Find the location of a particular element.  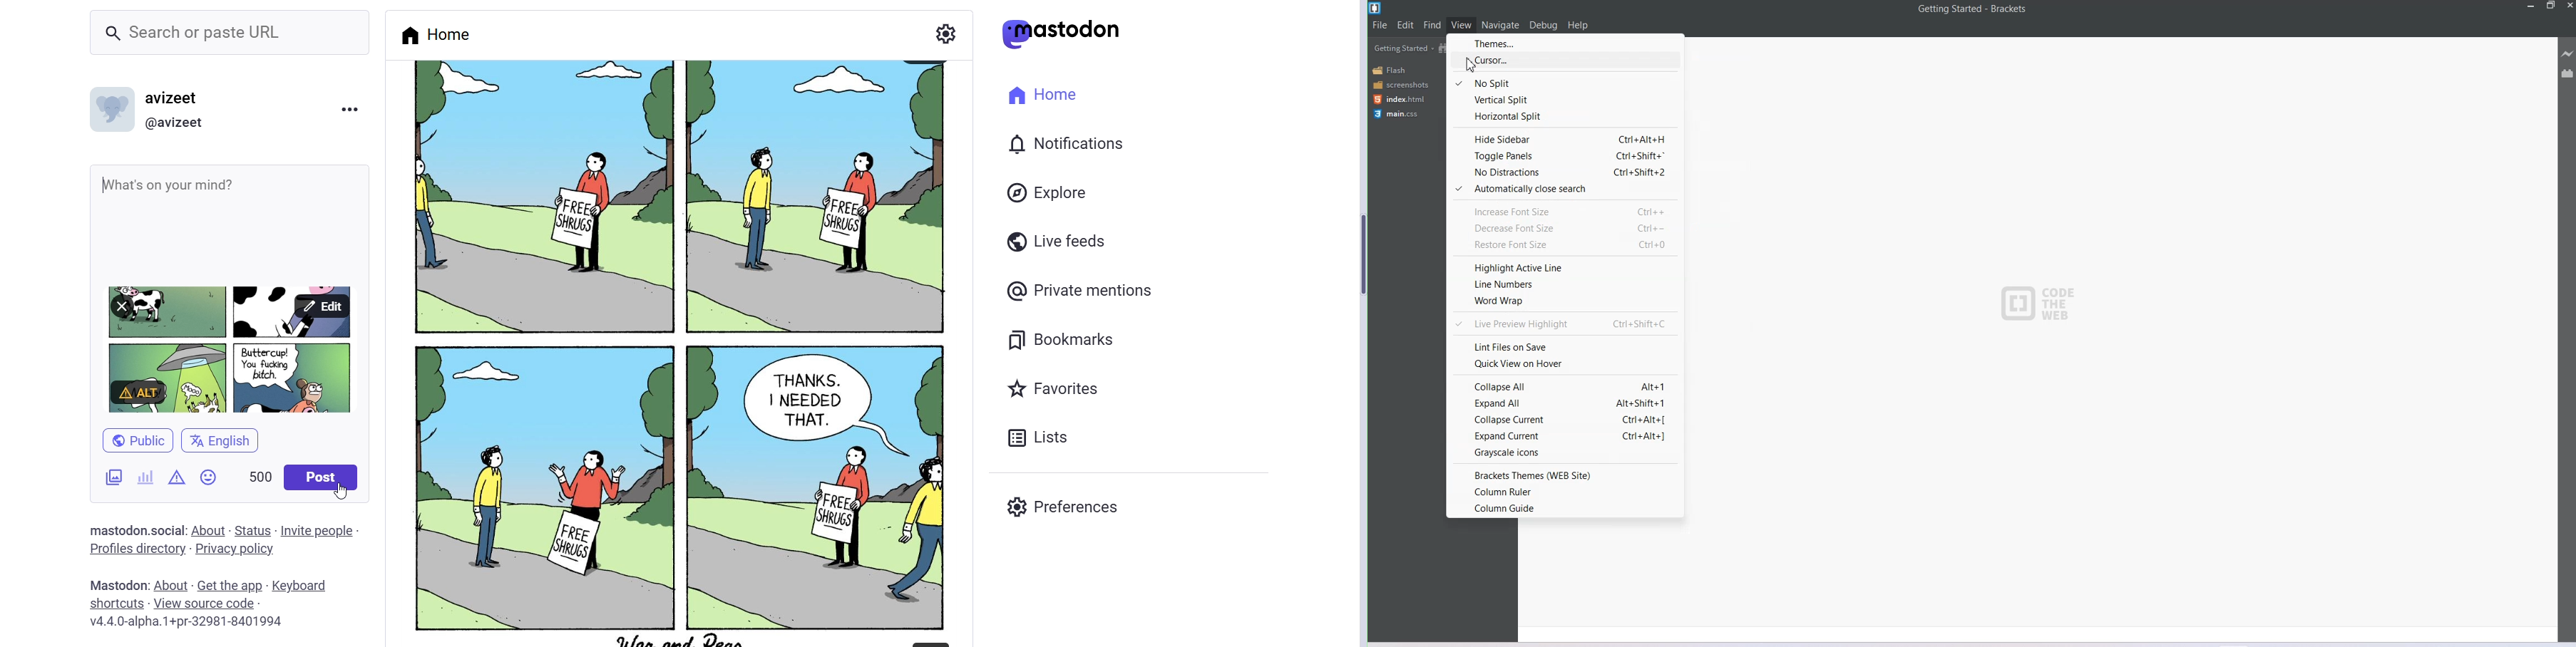

Another Post is located at coordinates (675, 351).